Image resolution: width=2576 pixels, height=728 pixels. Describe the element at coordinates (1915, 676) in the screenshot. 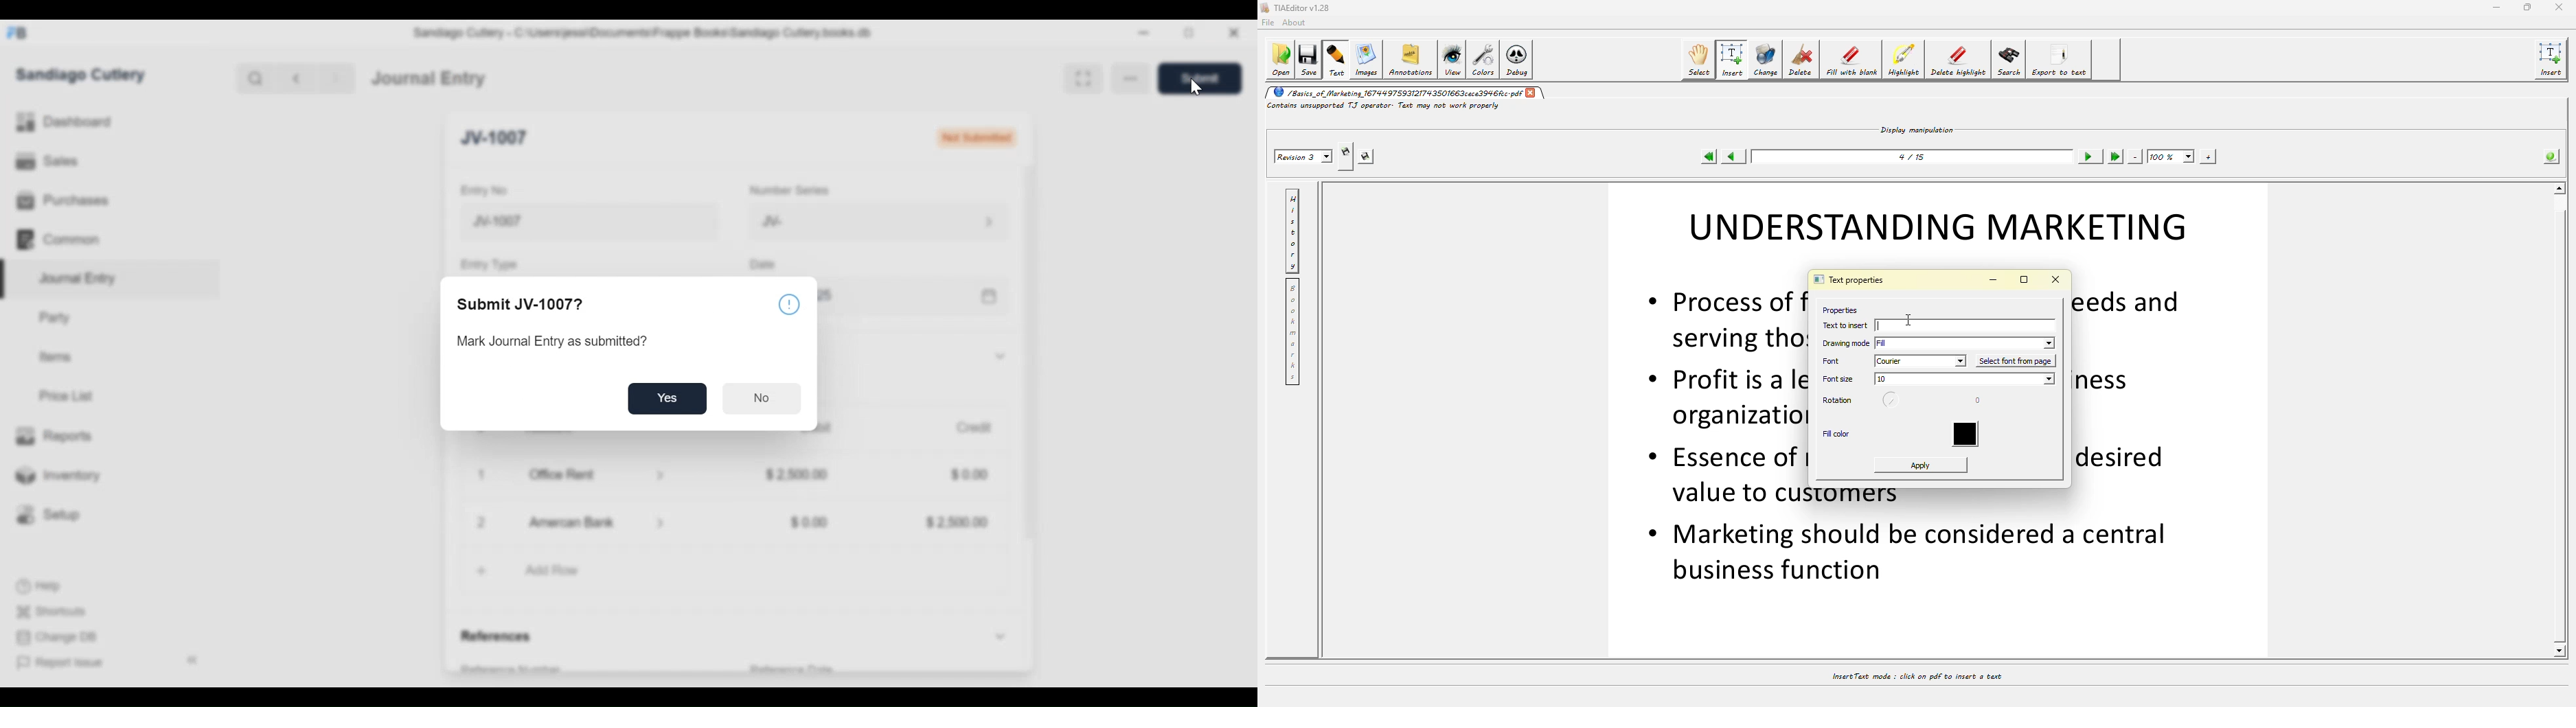

I see `insert text mode: click on pdf to insert a text` at that location.